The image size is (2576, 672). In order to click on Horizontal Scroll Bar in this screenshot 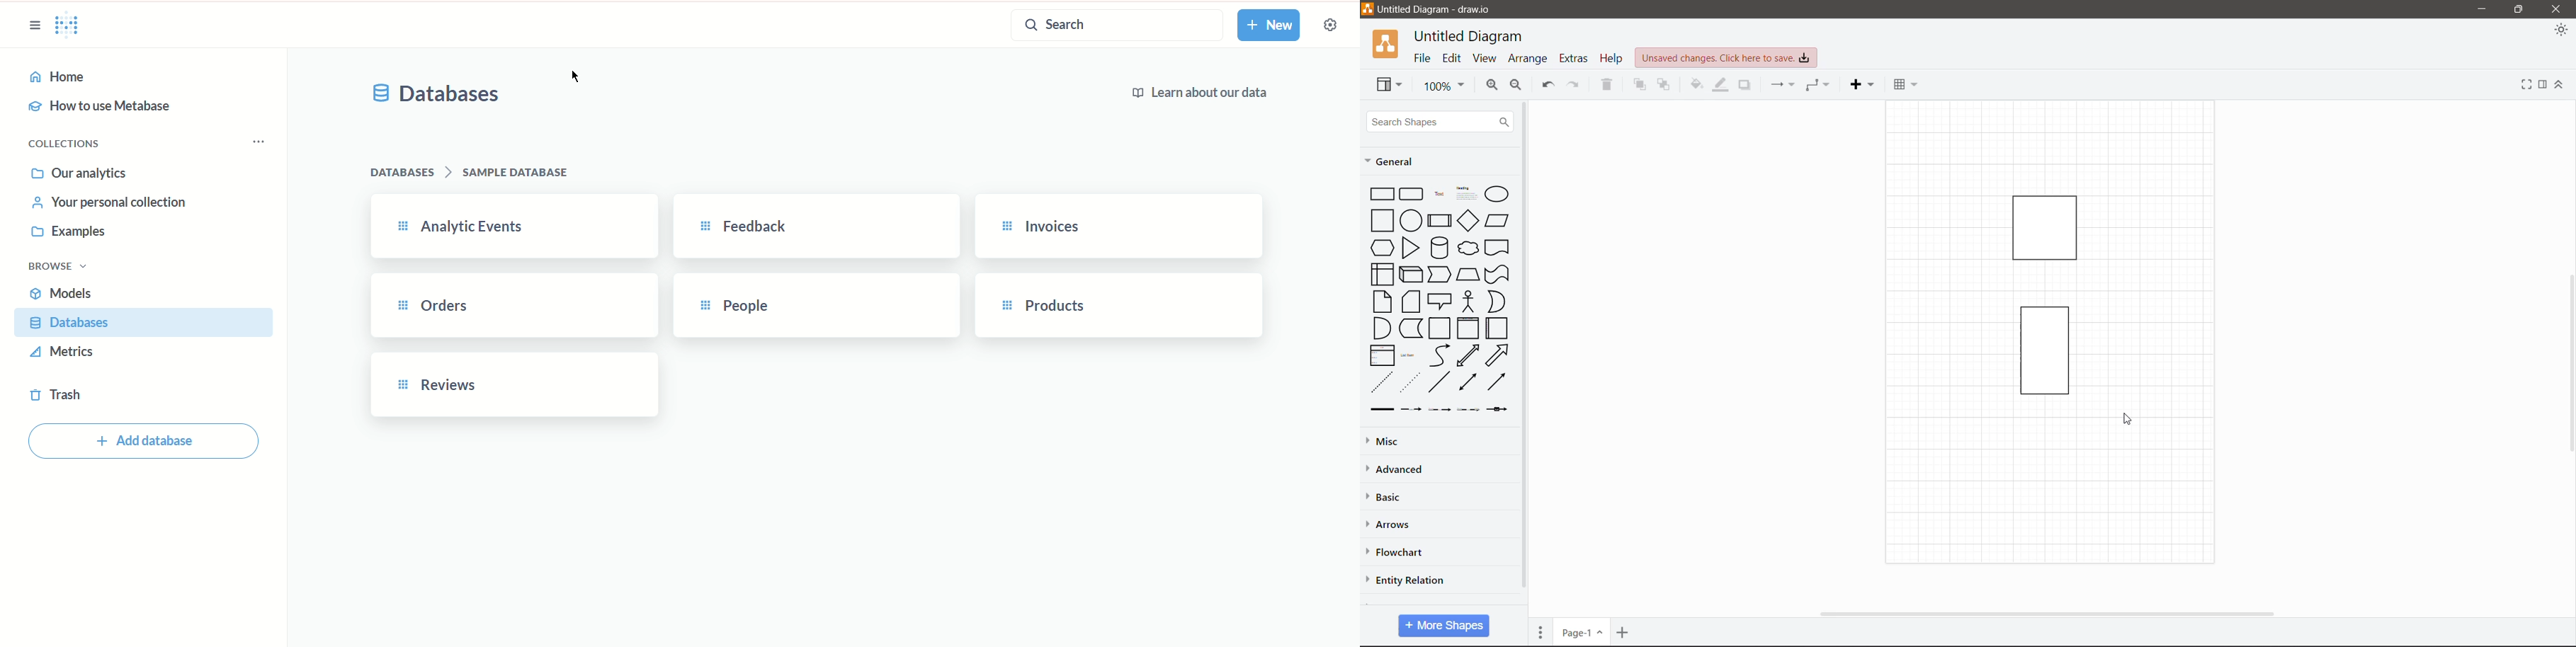, I will do `click(2052, 614)`.